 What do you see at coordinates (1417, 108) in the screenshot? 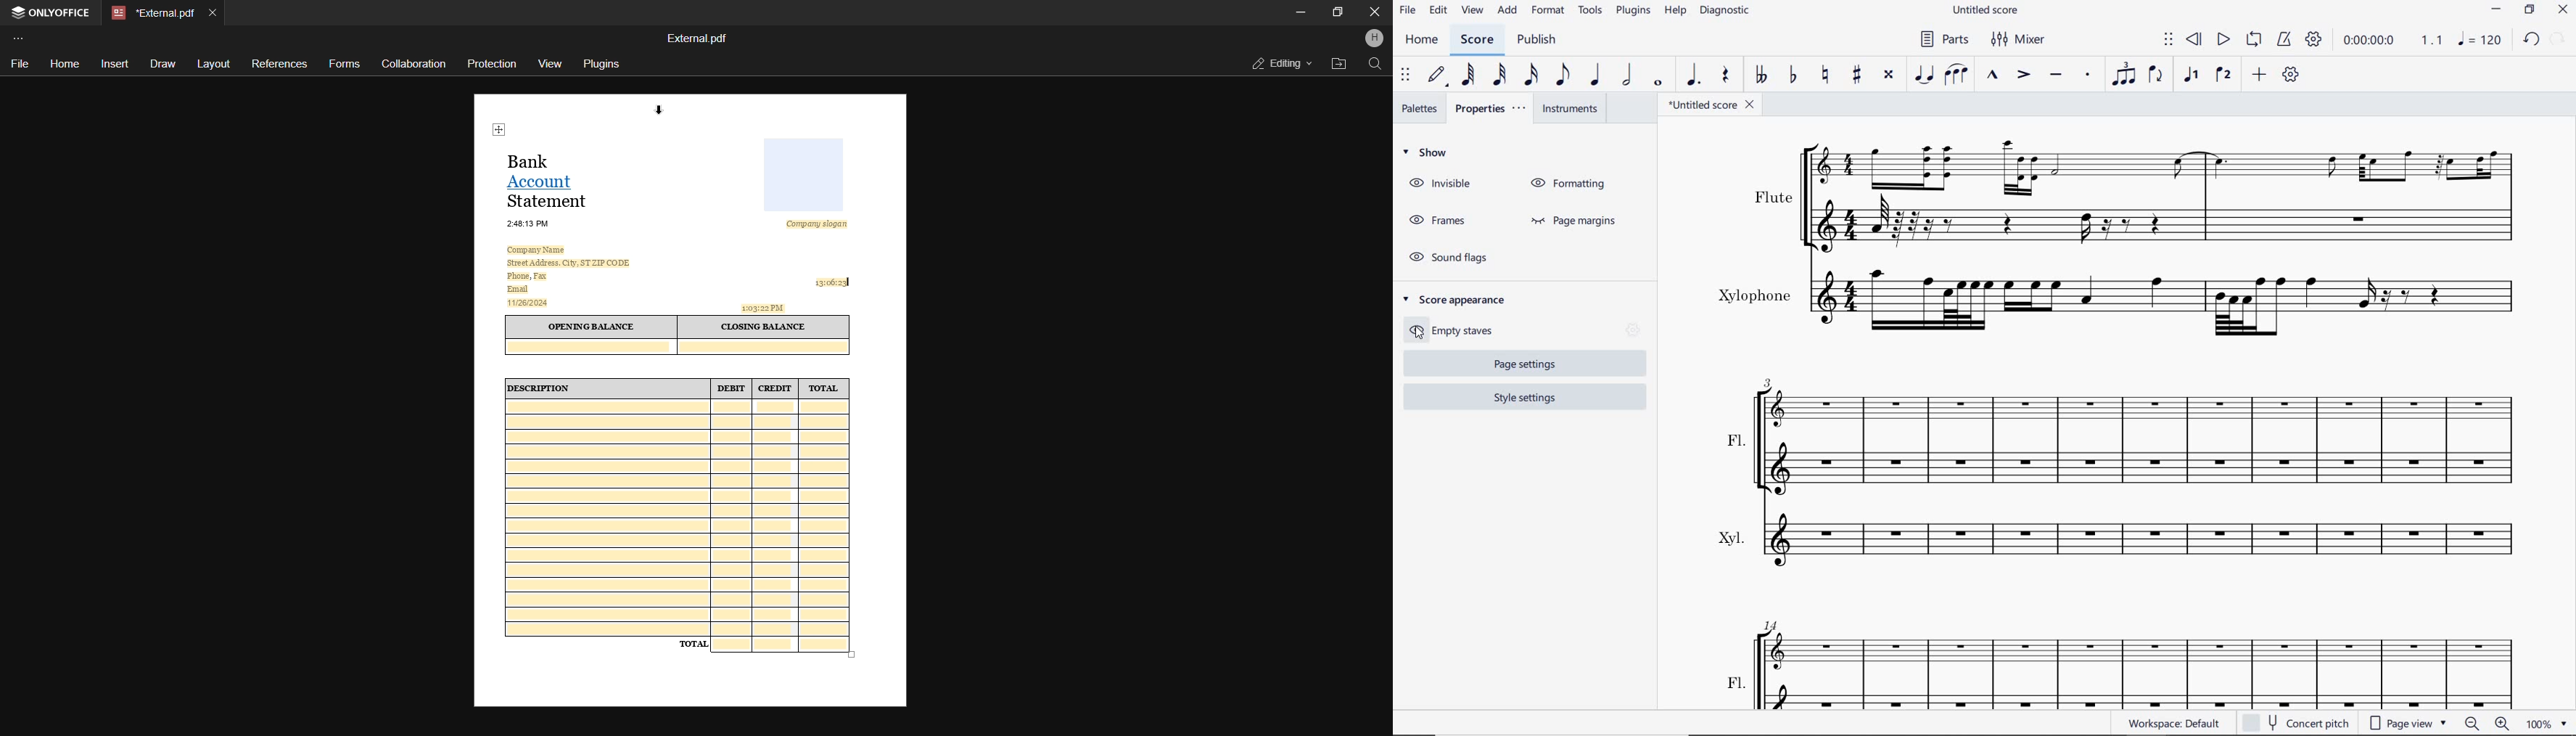
I see `PALETTES` at bounding box center [1417, 108].